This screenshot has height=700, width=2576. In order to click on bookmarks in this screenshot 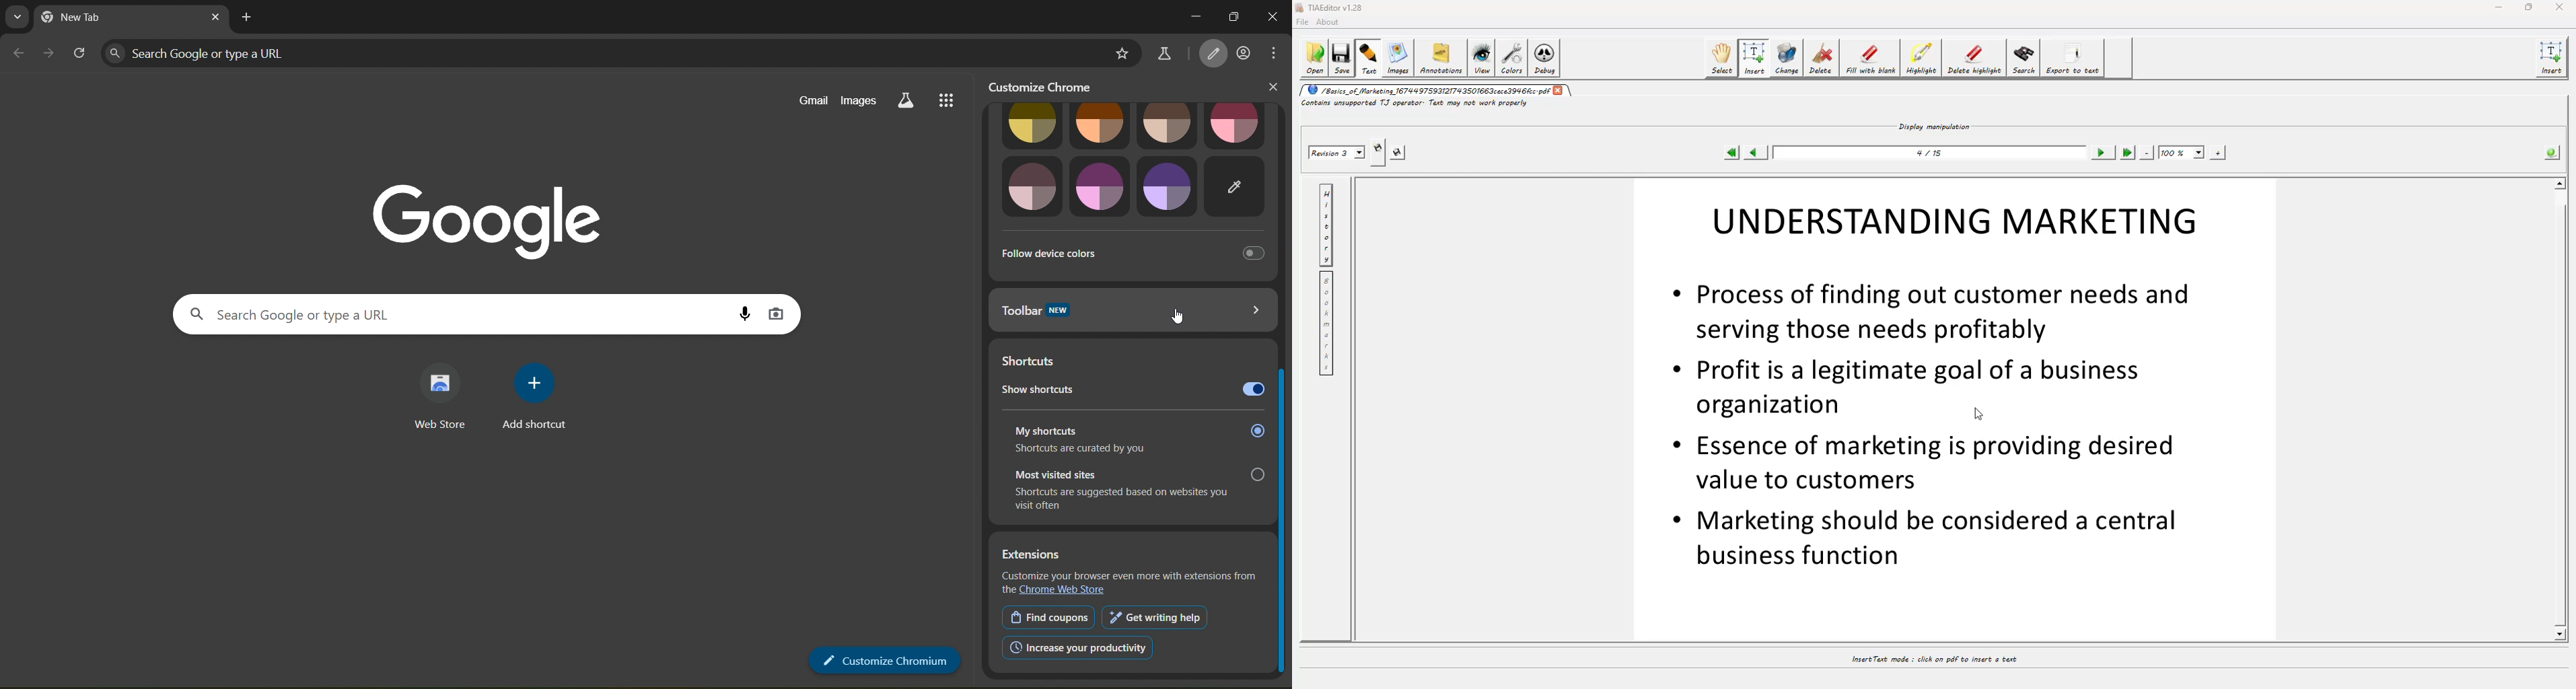, I will do `click(1329, 324)`.